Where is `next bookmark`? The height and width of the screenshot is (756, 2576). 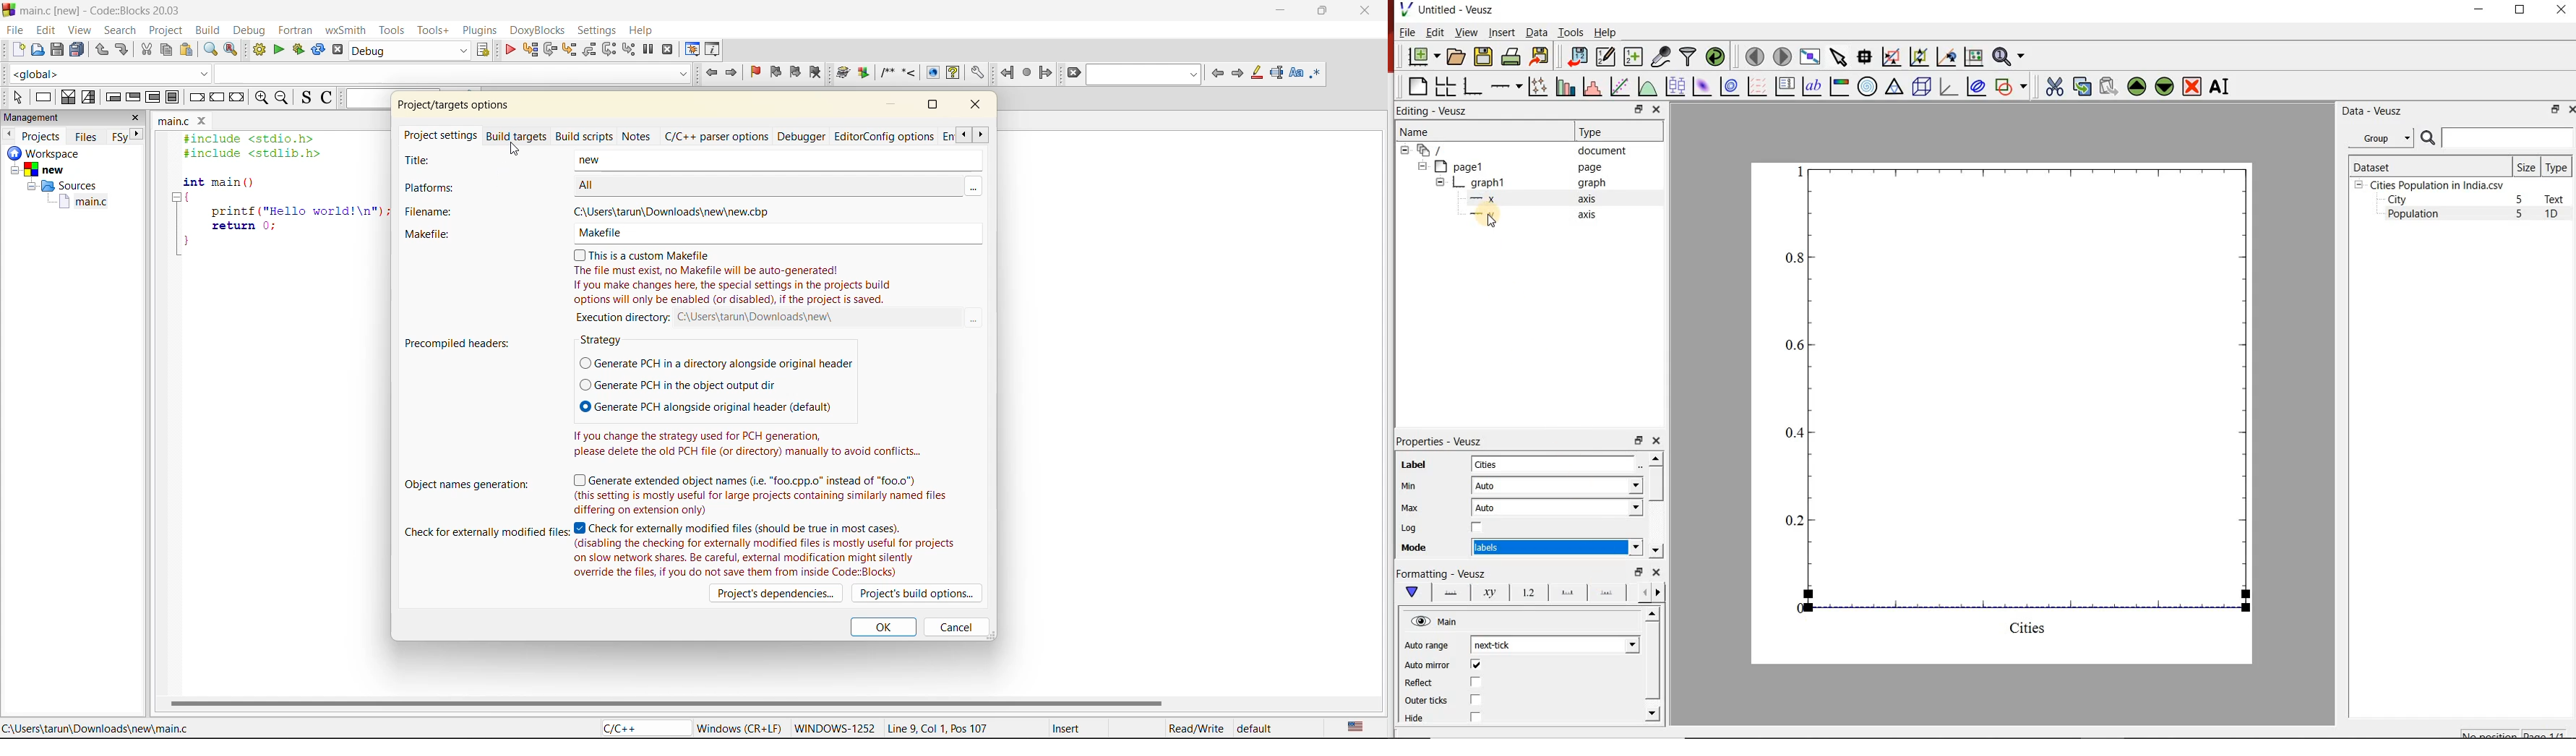 next bookmark is located at coordinates (797, 74).